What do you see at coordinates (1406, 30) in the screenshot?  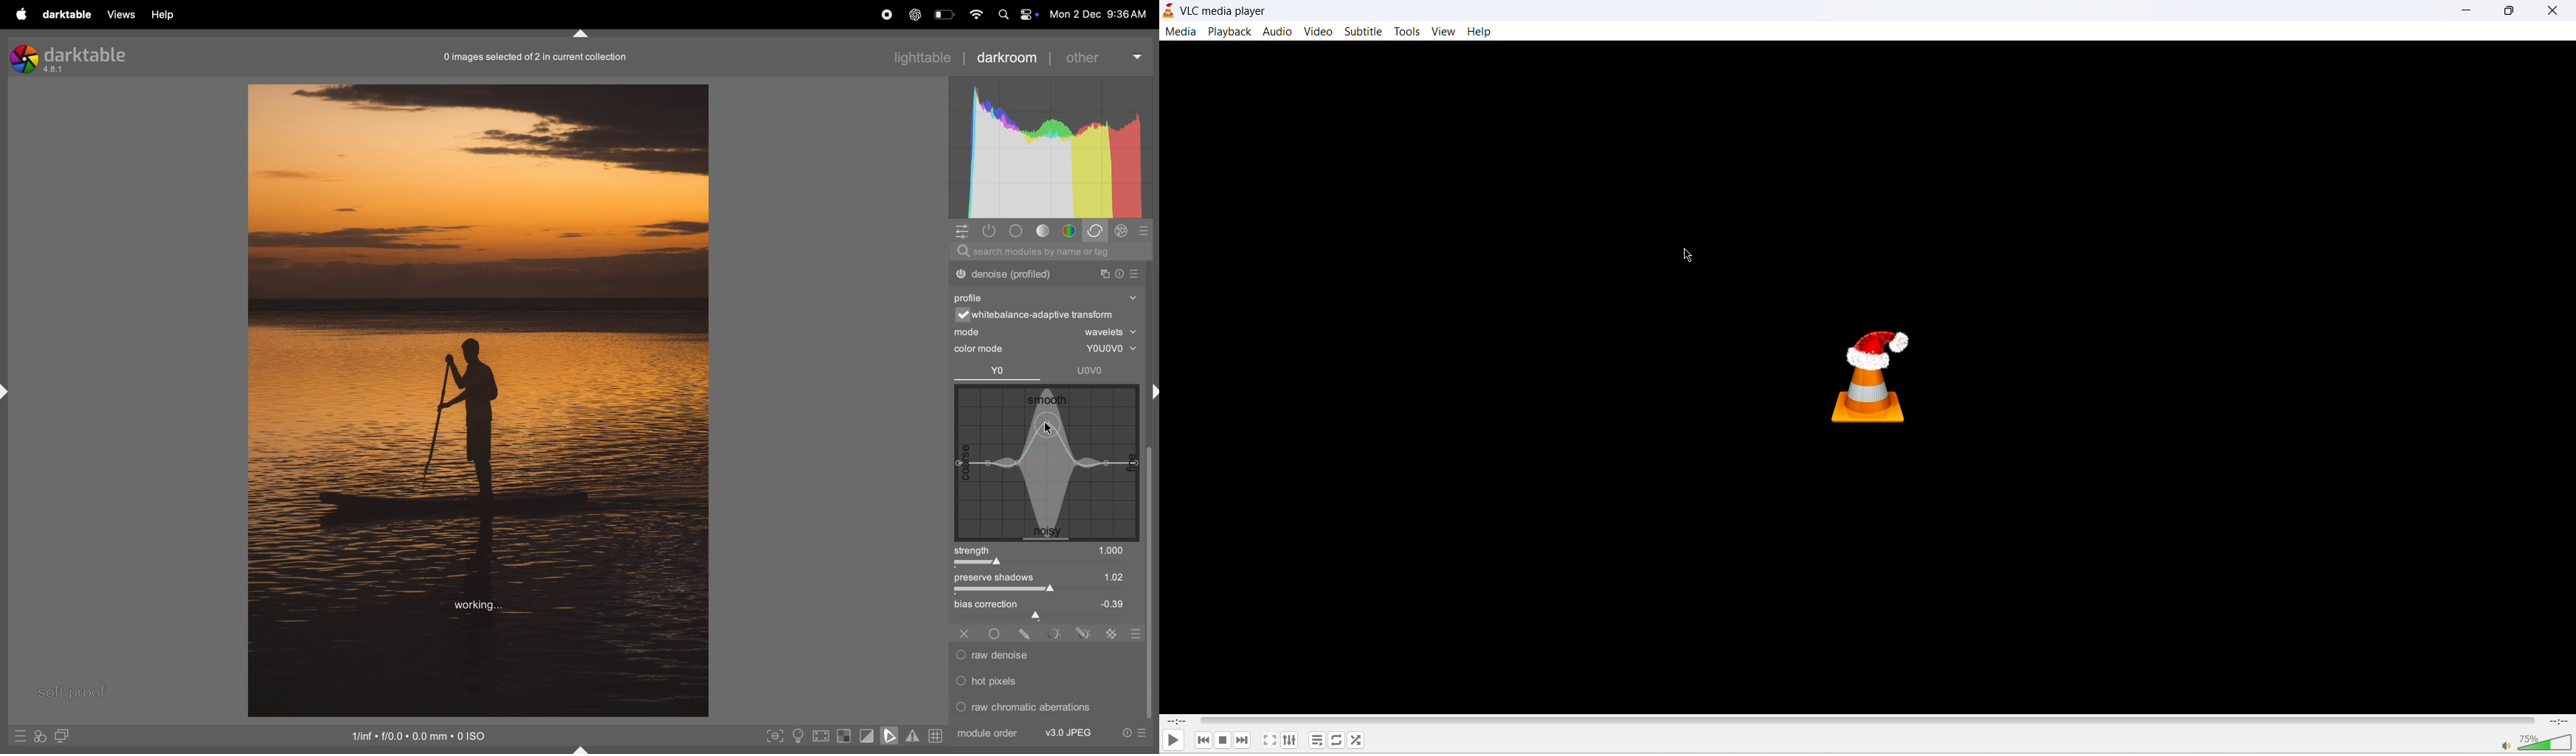 I see `tools` at bounding box center [1406, 30].